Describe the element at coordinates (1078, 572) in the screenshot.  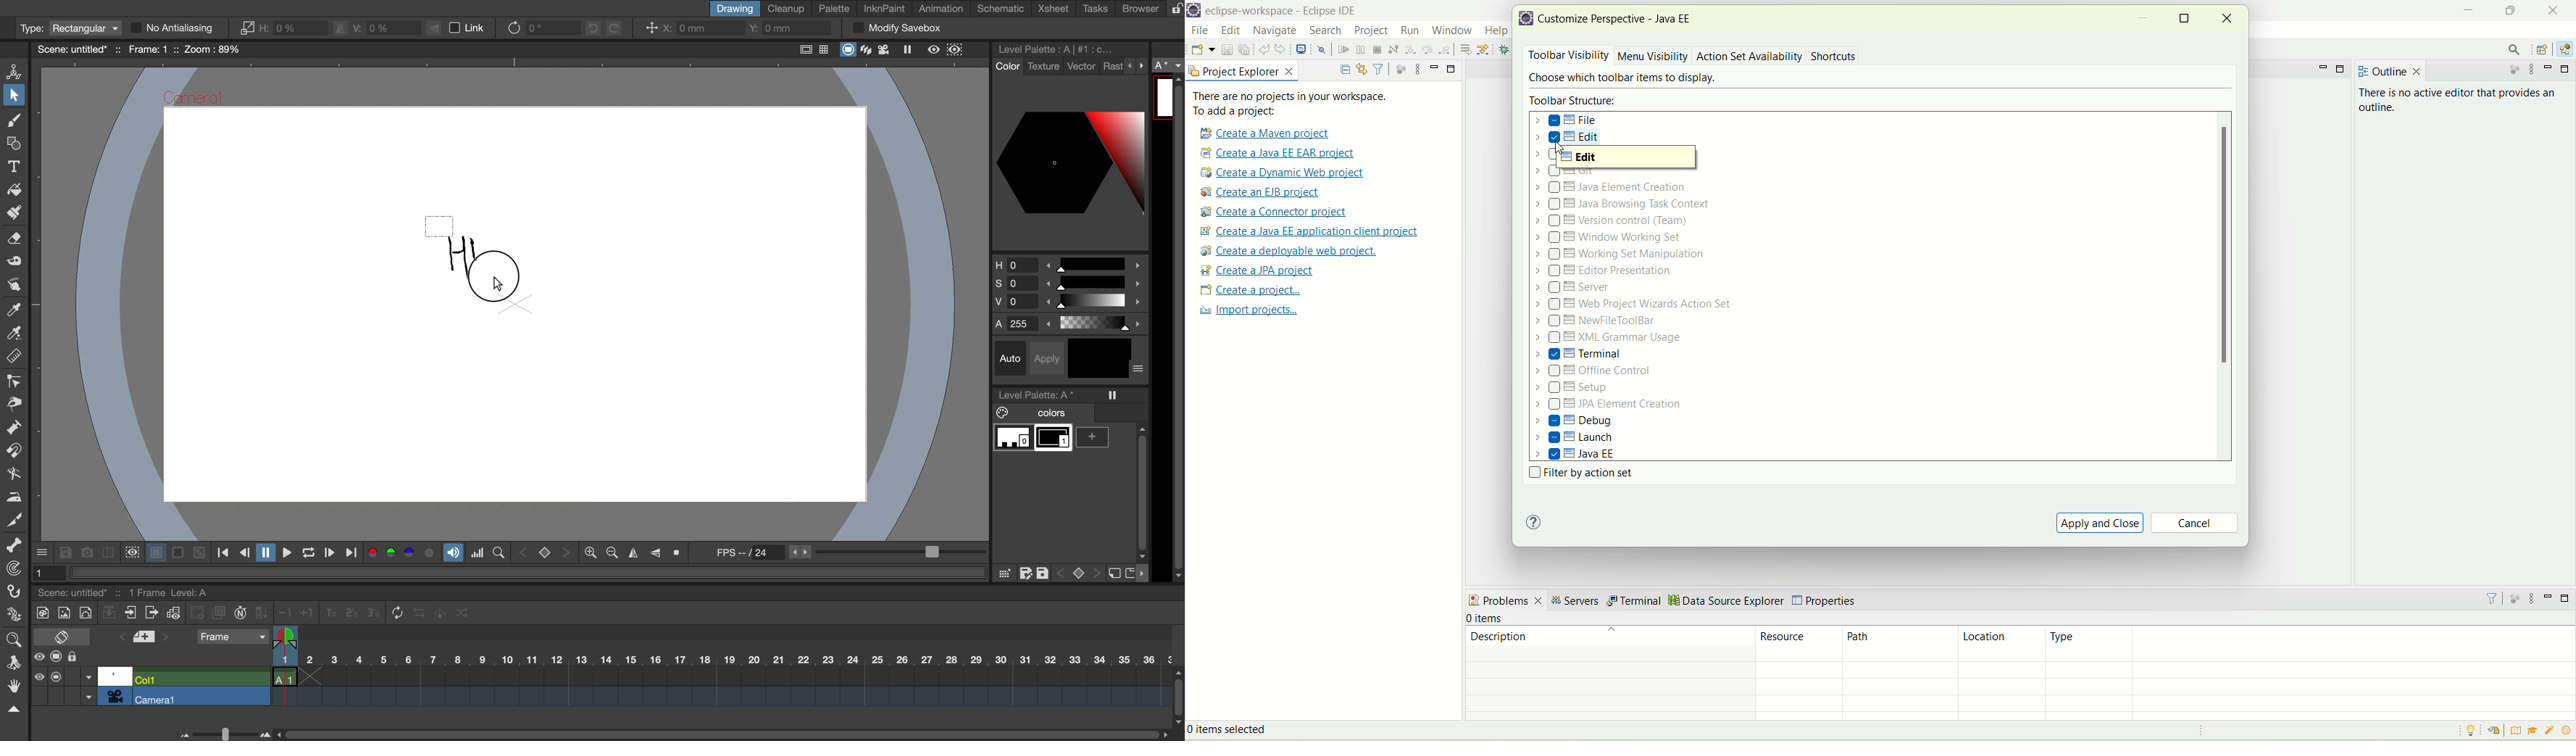
I see `switch between keys` at that location.